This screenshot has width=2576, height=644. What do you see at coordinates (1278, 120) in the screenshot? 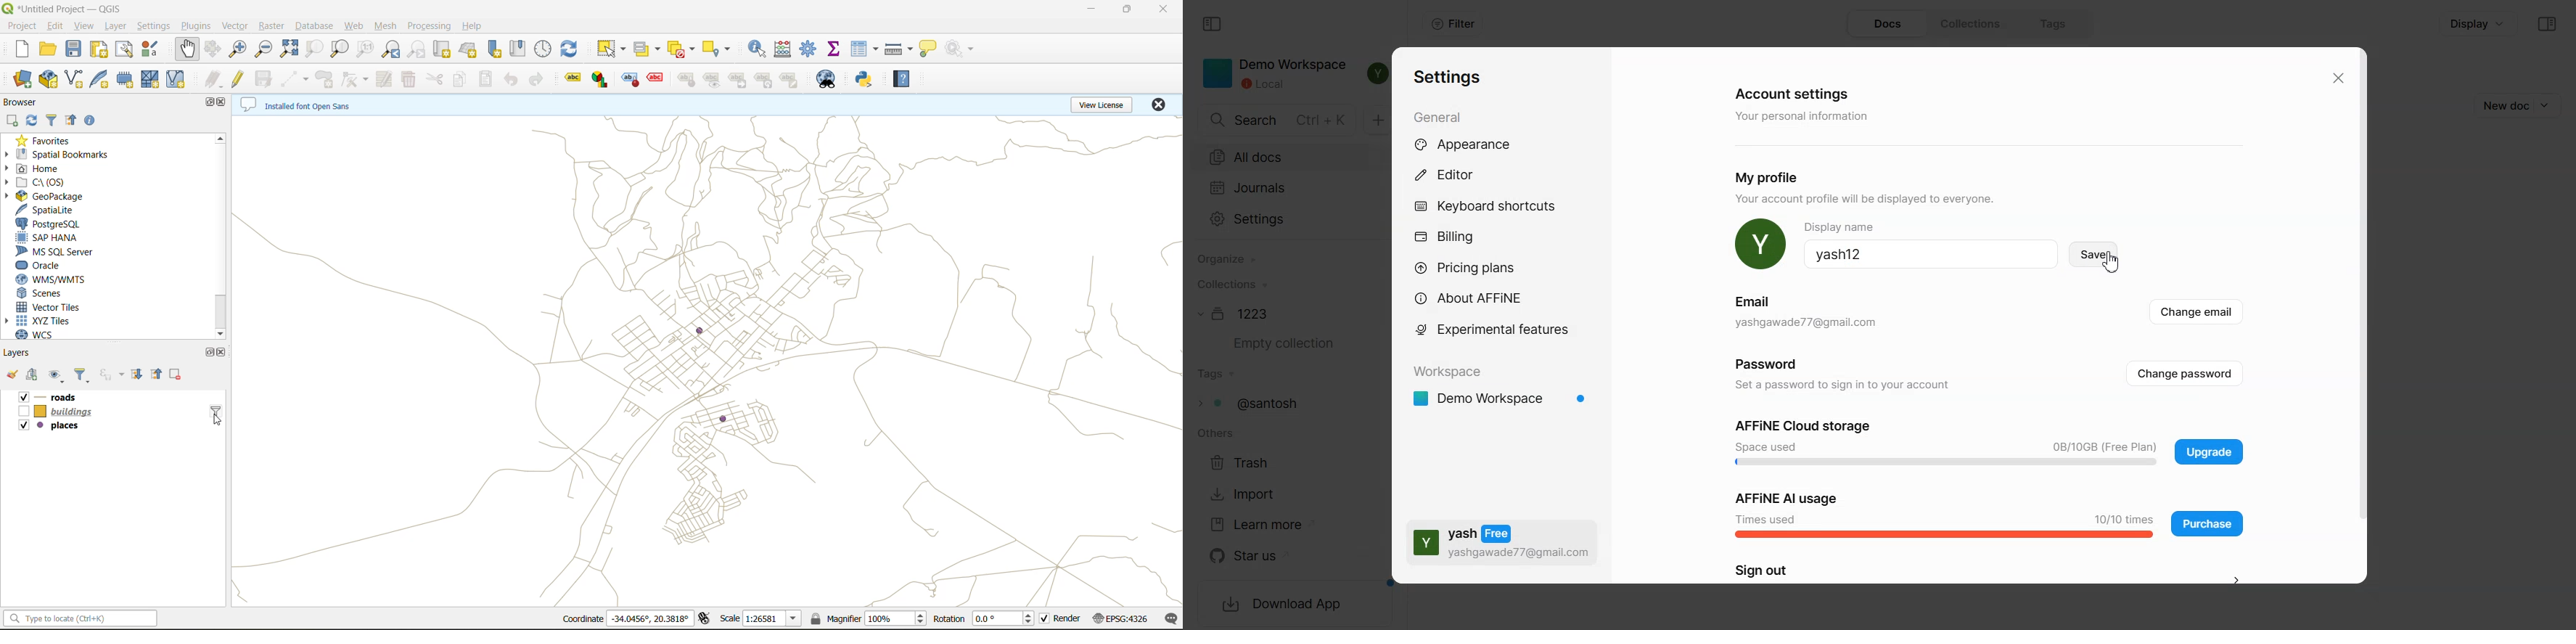
I see `Search doc` at bounding box center [1278, 120].